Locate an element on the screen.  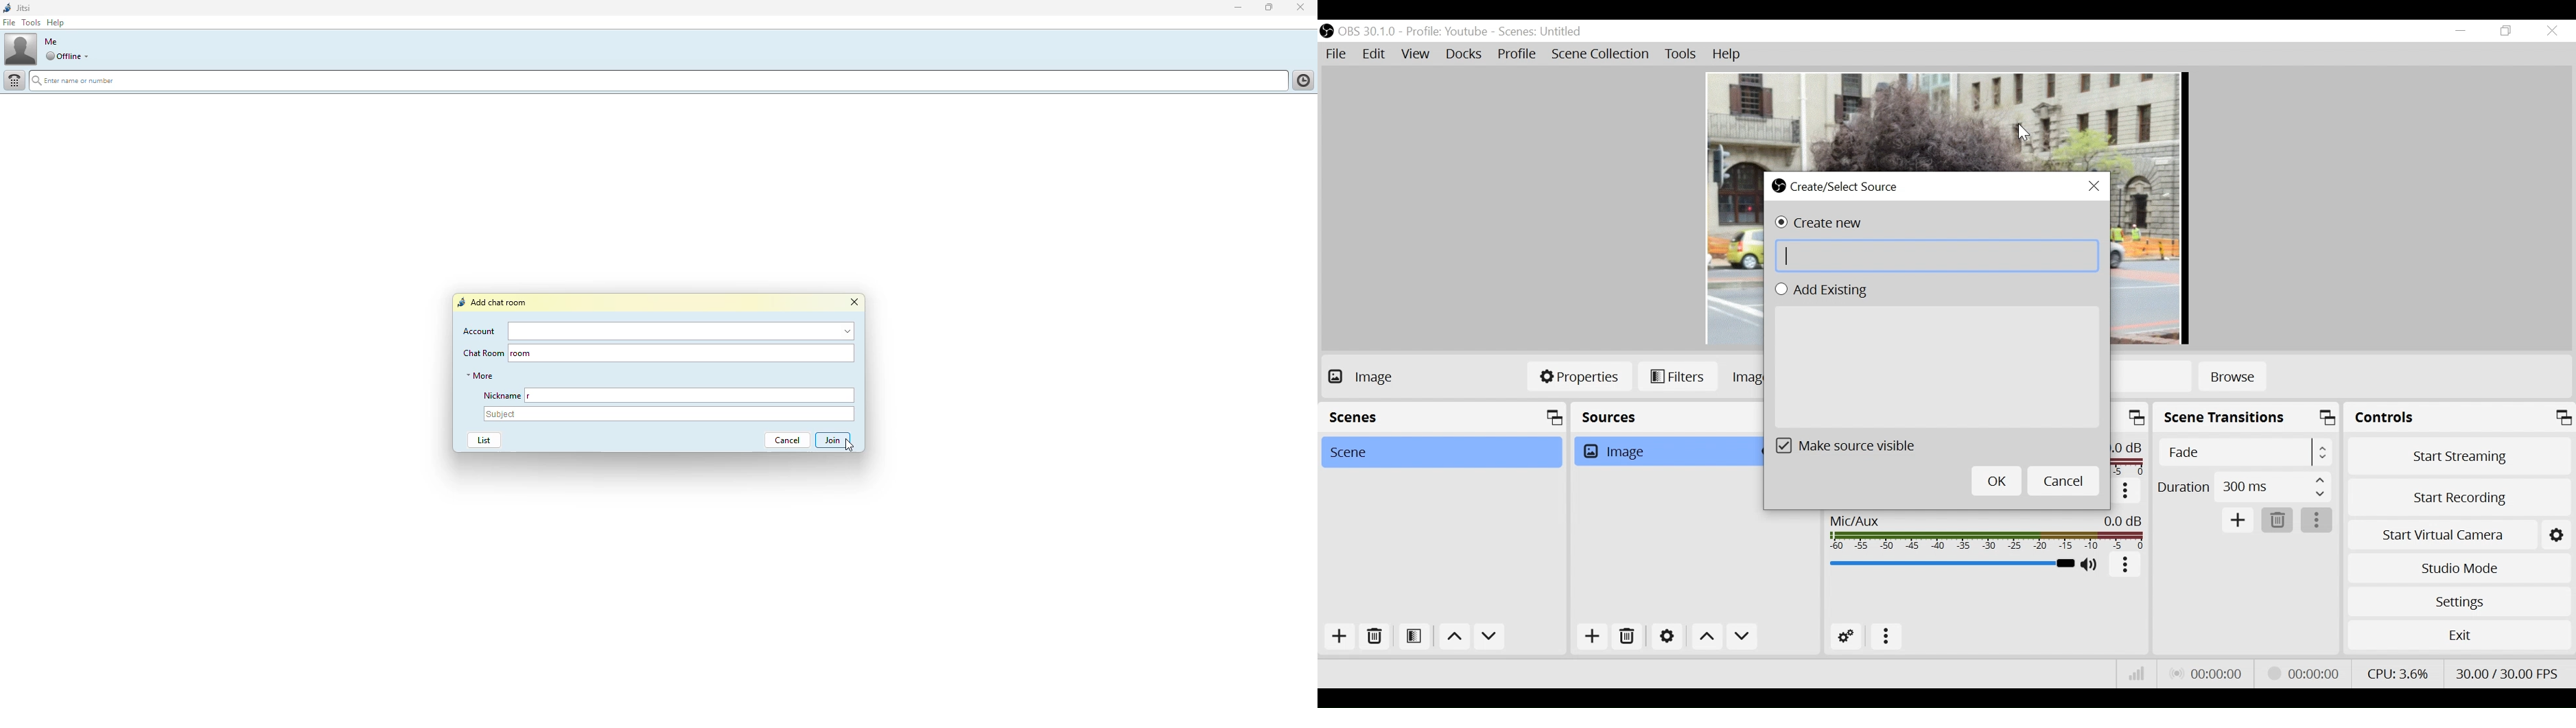
Properties is located at coordinates (1580, 377).